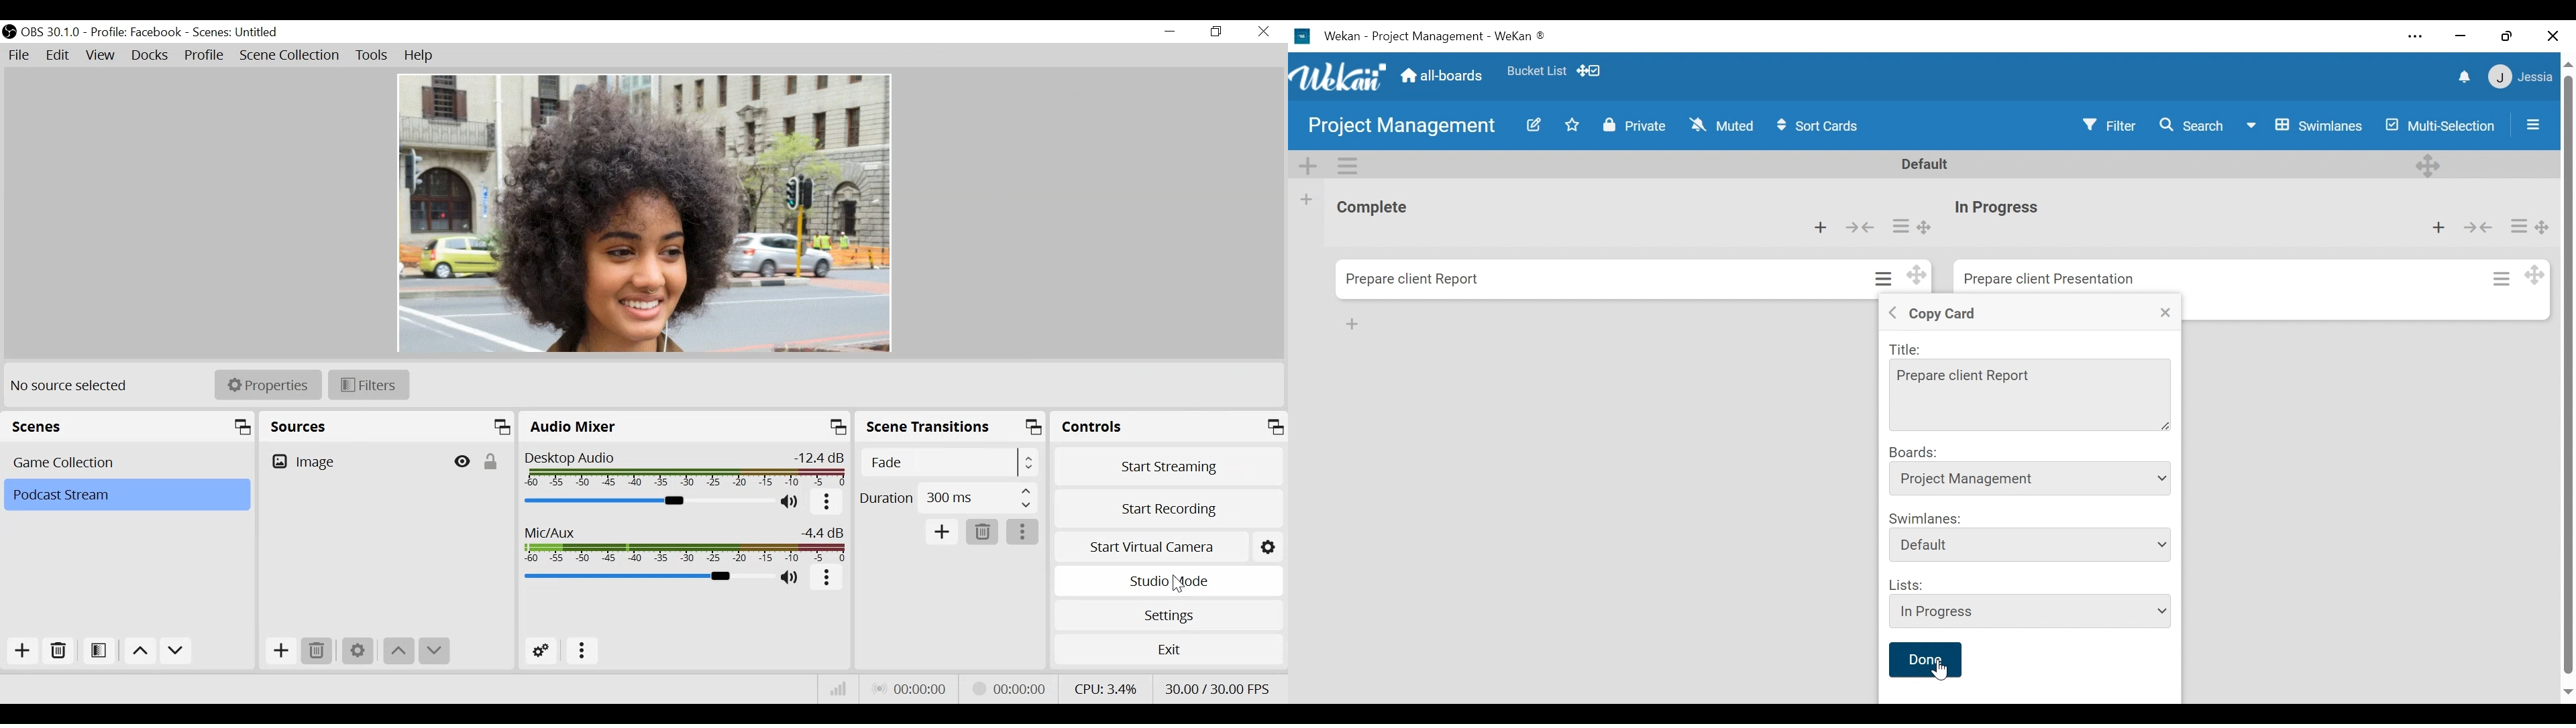  Describe the element at coordinates (464, 464) in the screenshot. I see `Hide/Display` at that location.